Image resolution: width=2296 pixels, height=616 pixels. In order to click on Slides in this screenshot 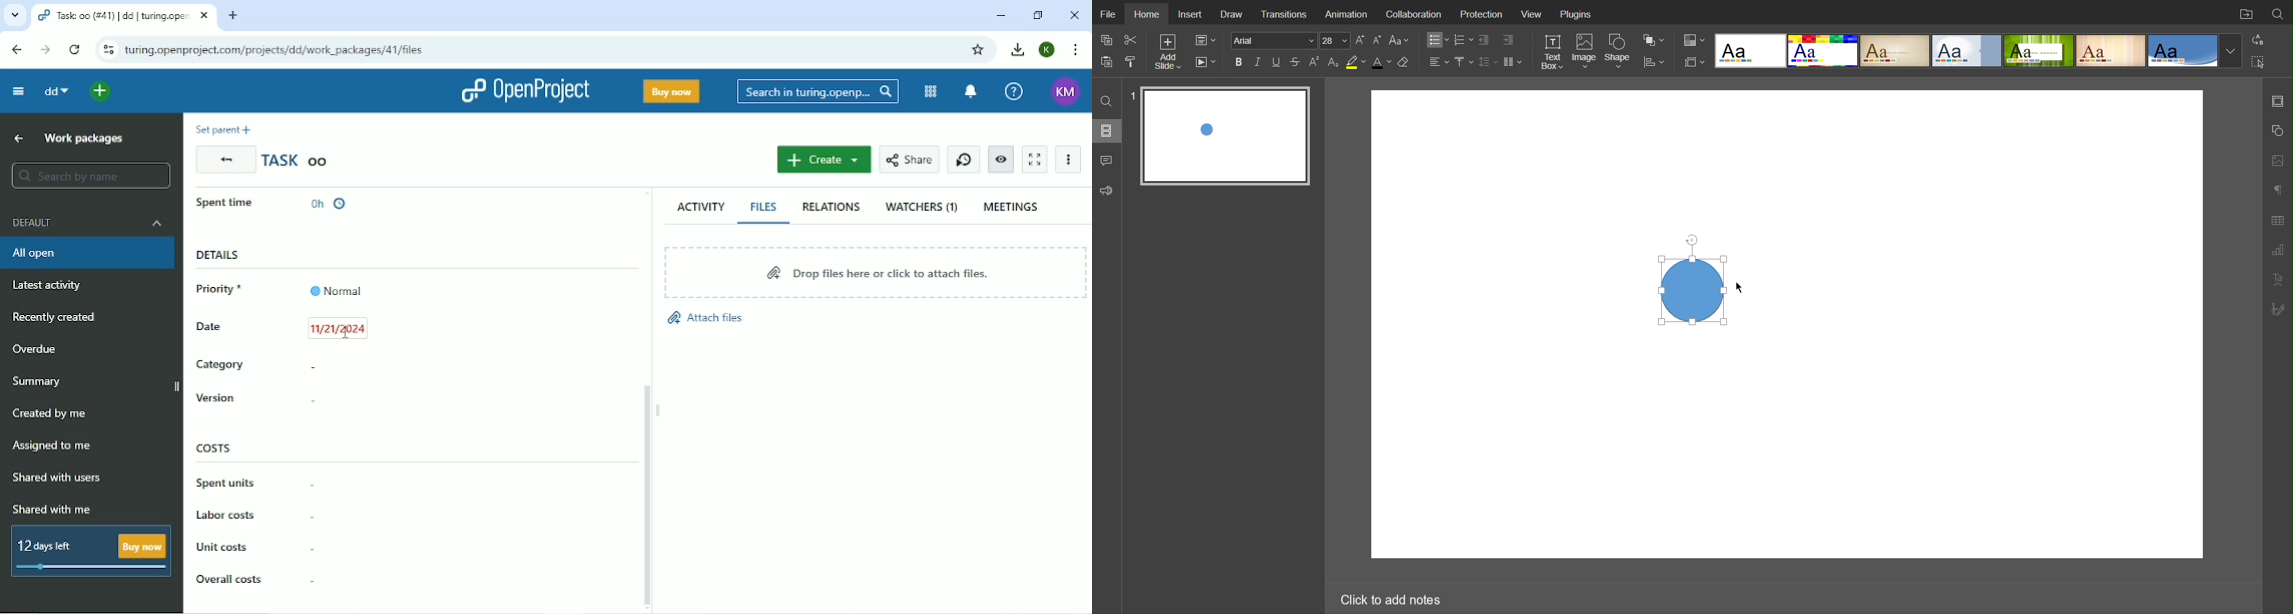, I will do `click(1108, 130)`.